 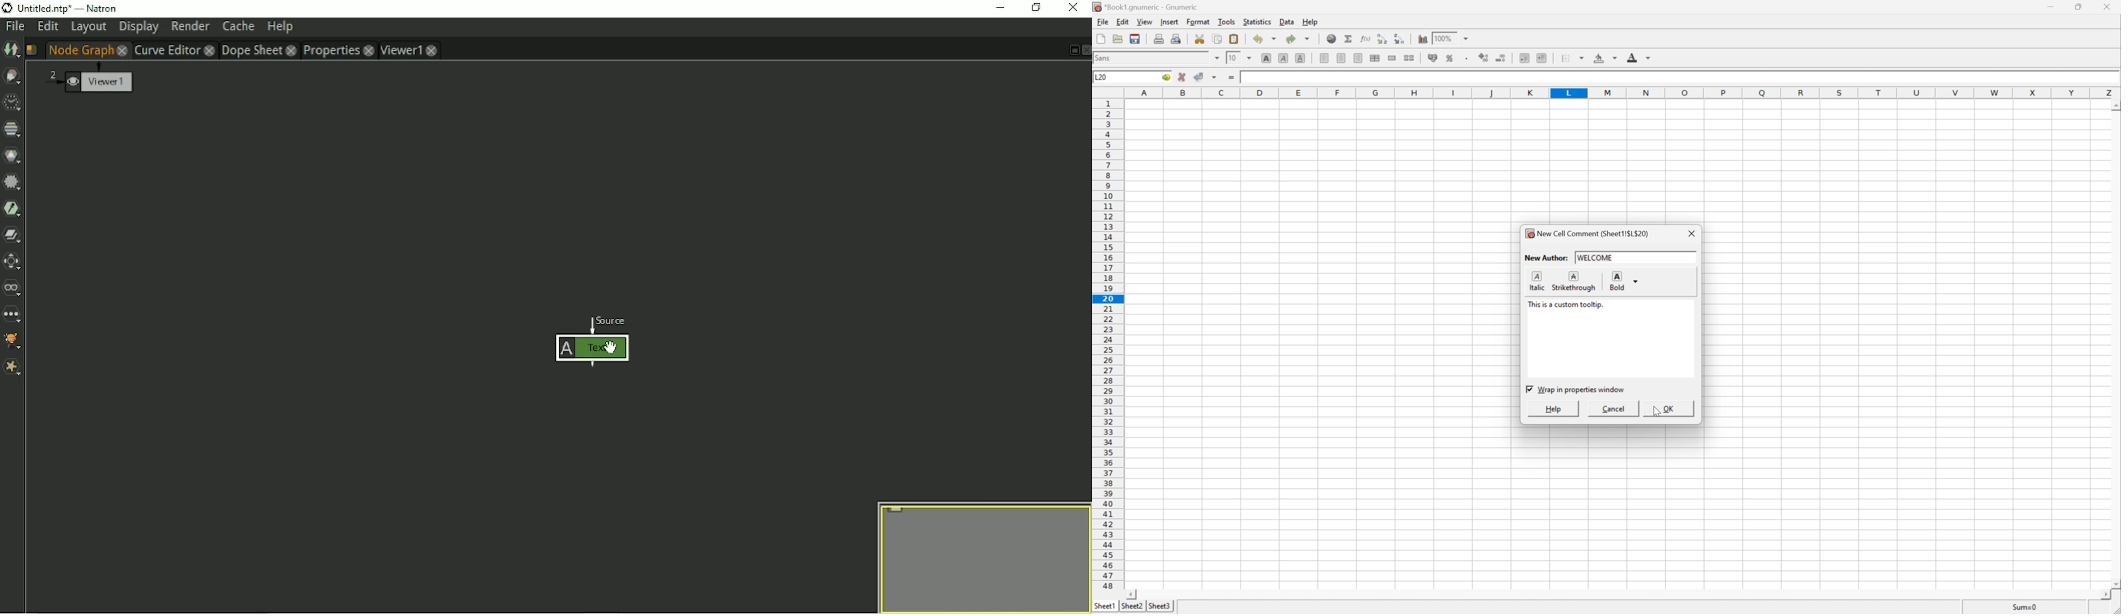 I want to click on Bold, so click(x=1265, y=58).